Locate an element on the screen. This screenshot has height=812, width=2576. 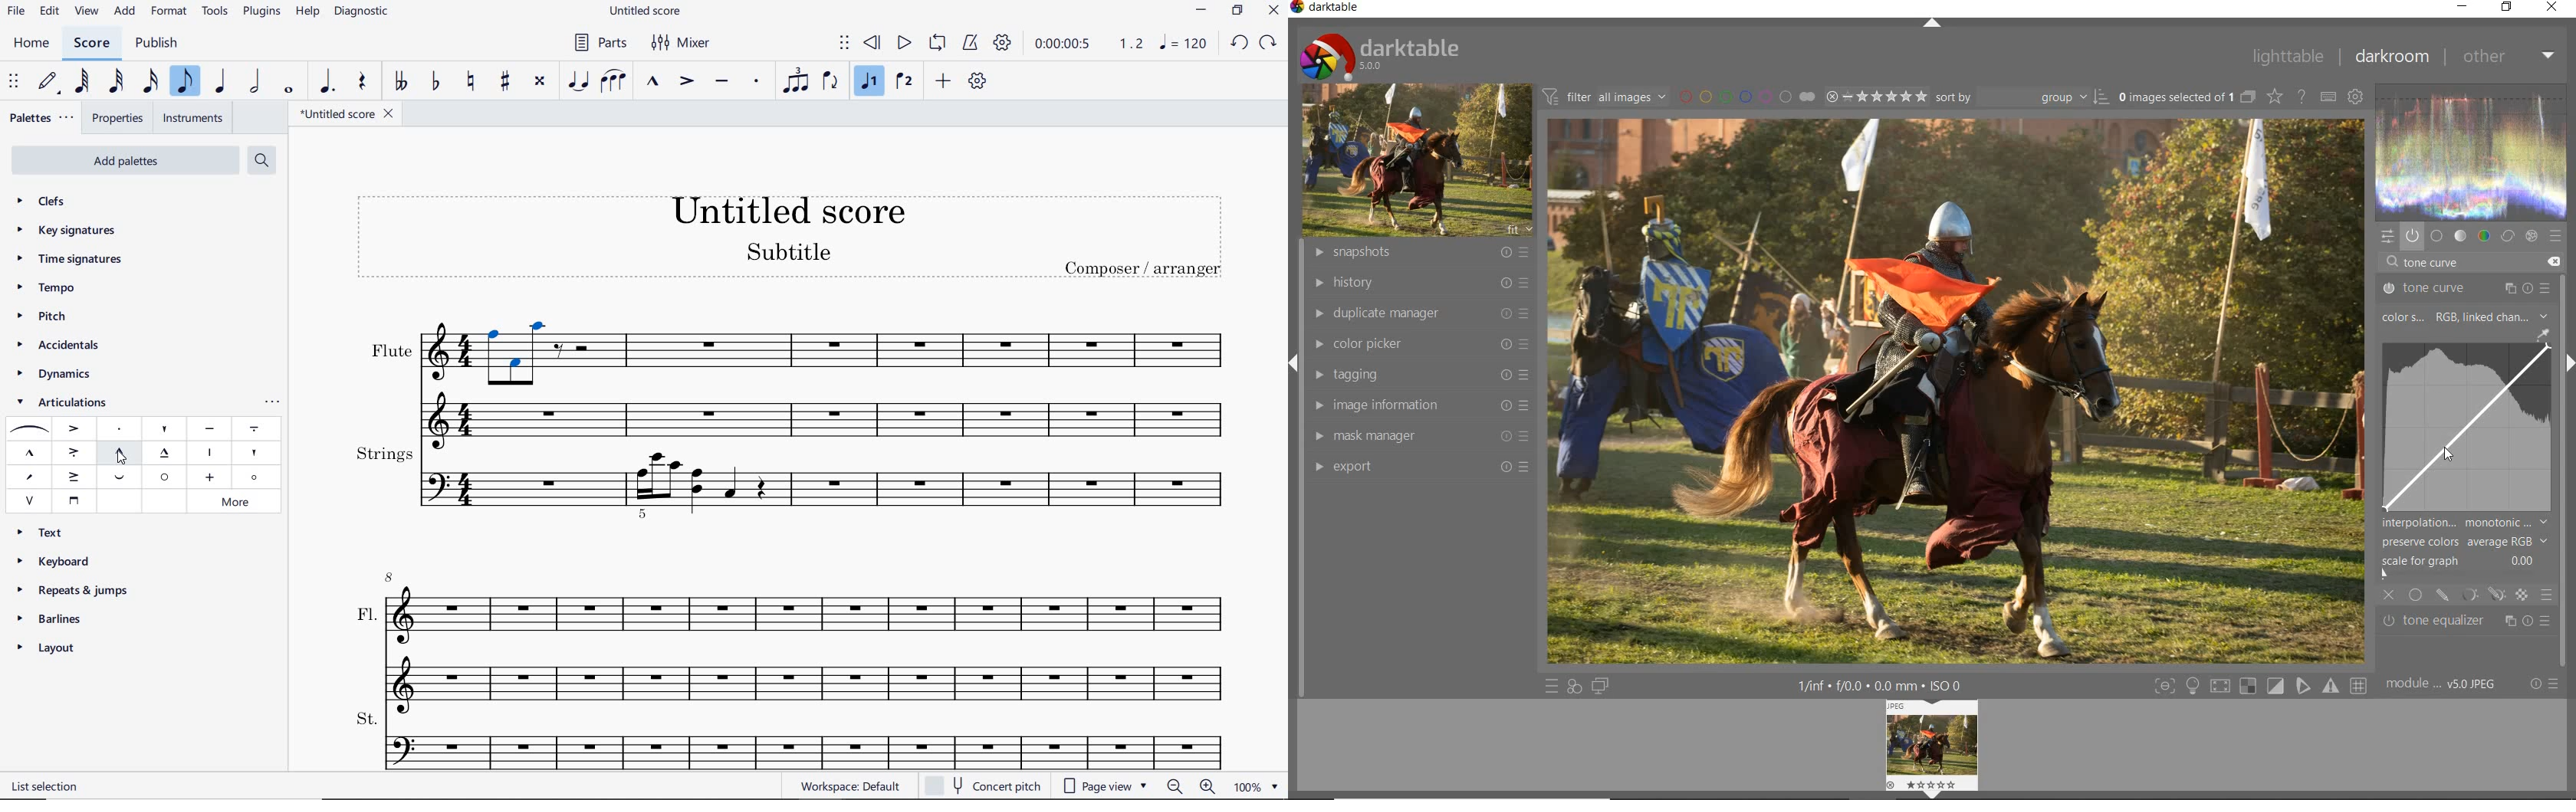
image is located at coordinates (1414, 161).